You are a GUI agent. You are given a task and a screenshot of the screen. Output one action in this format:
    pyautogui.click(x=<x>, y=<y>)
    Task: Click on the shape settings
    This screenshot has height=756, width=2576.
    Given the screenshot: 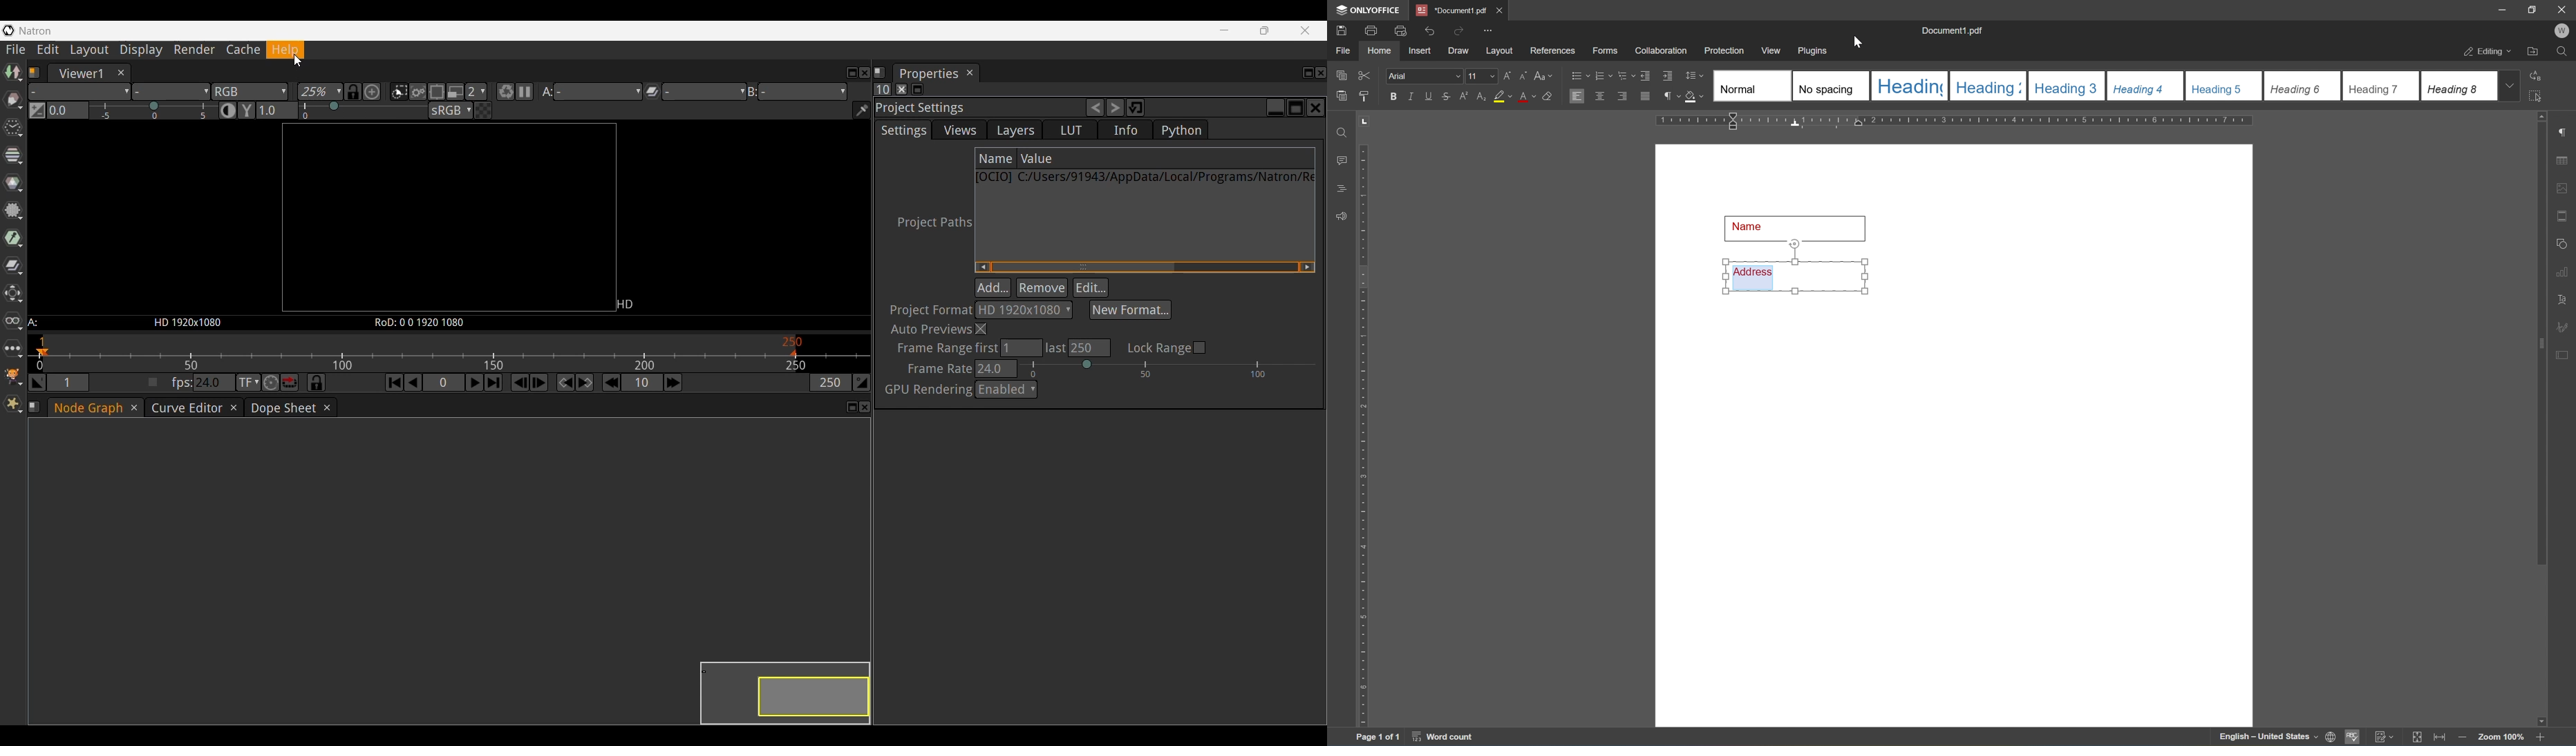 What is the action you would take?
    pyautogui.click(x=2564, y=241)
    